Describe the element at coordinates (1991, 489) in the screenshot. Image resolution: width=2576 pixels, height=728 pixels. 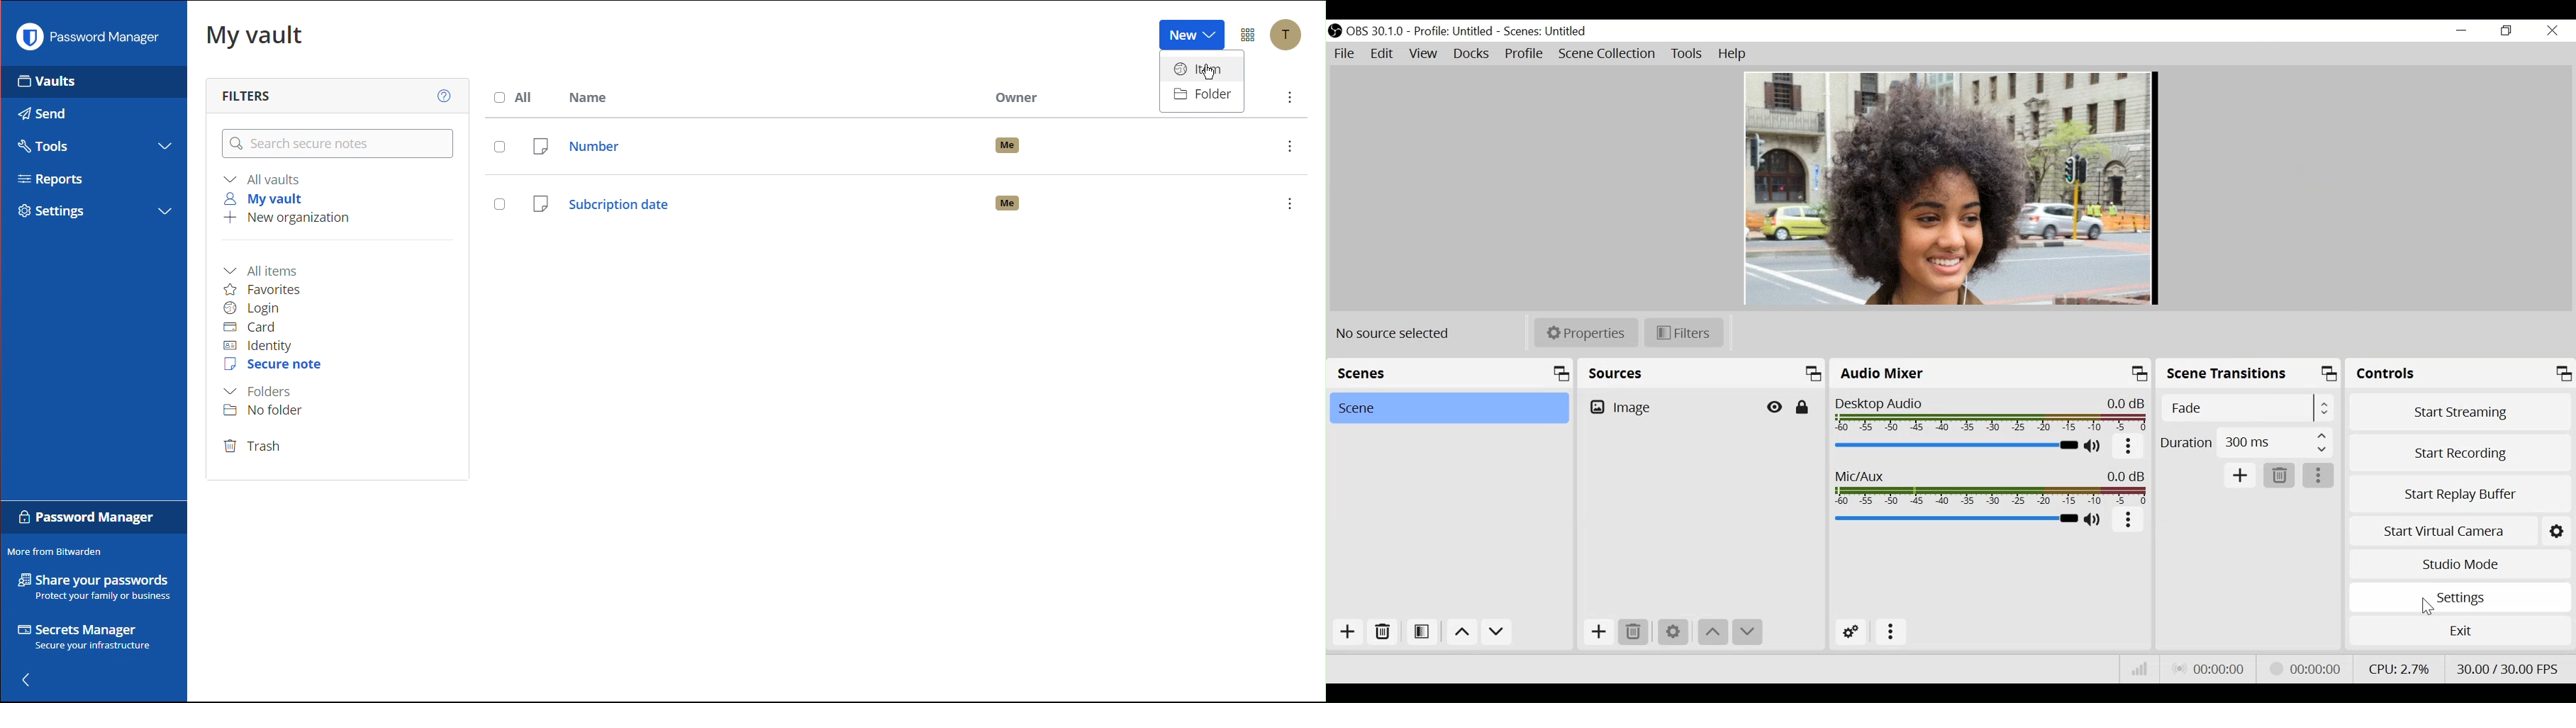
I see `Mic/Aux ` at that location.